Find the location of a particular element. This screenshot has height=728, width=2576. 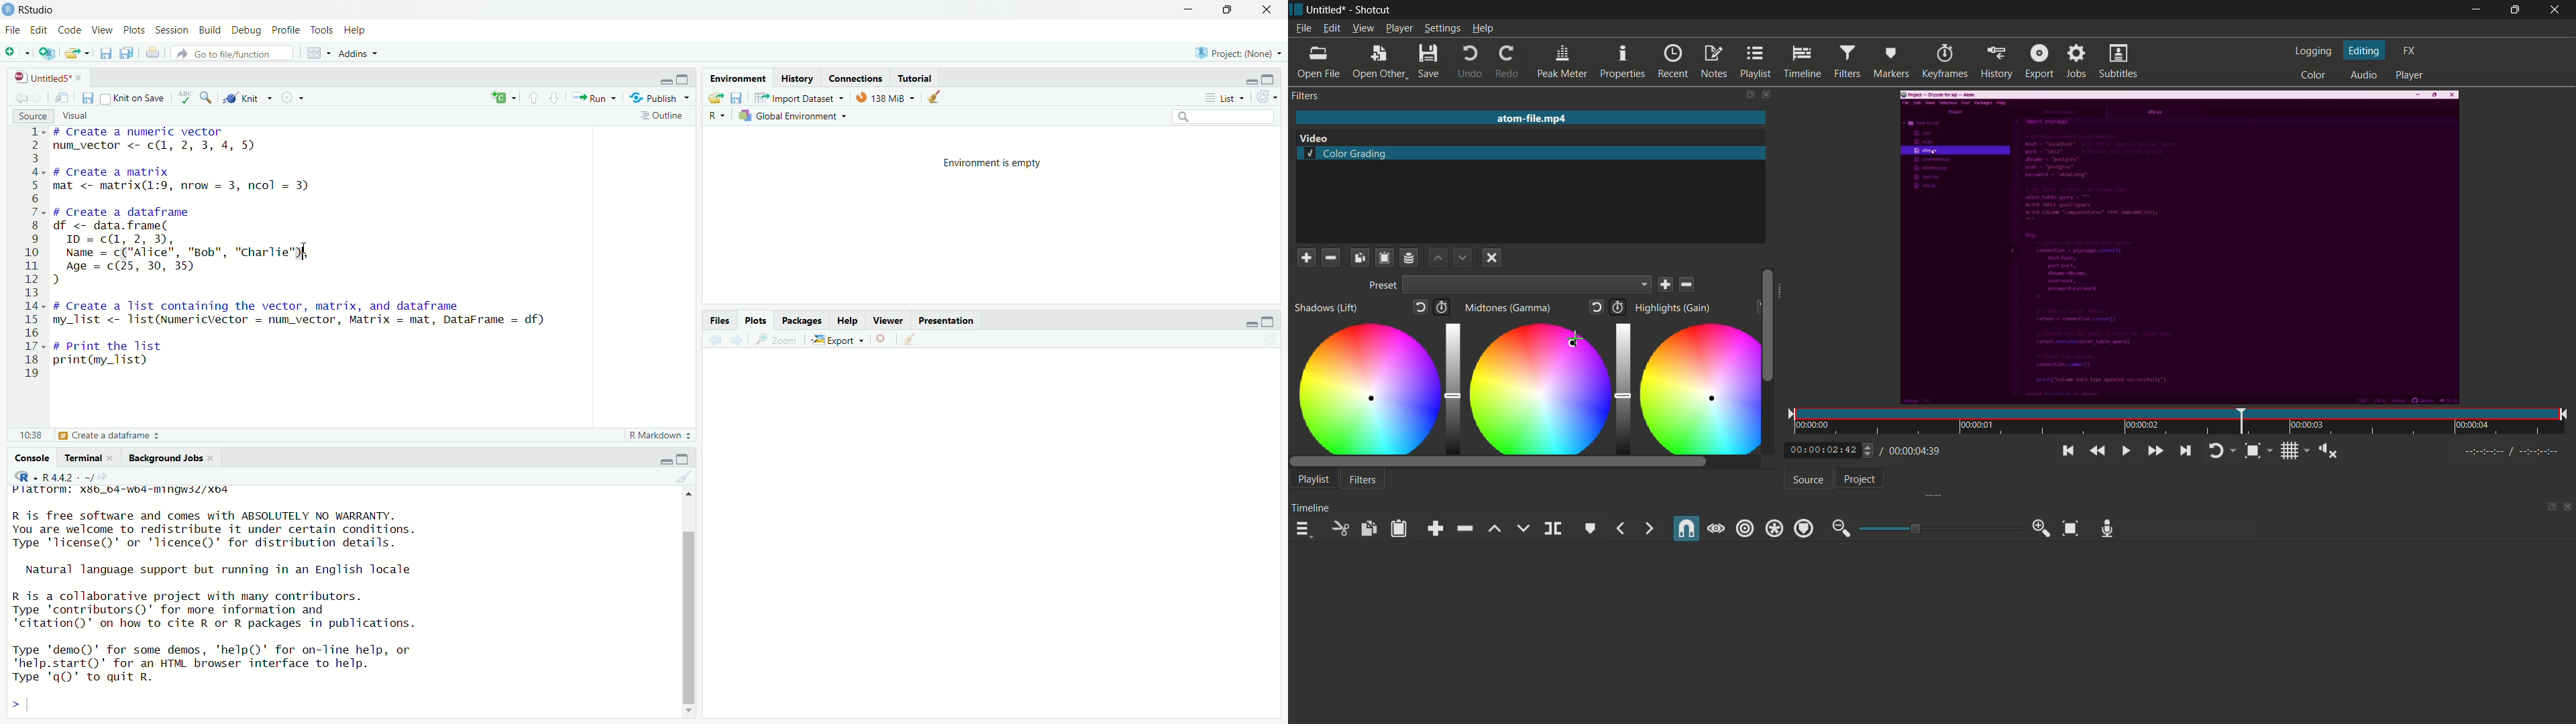

Channel is located at coordinates (1409, 257).